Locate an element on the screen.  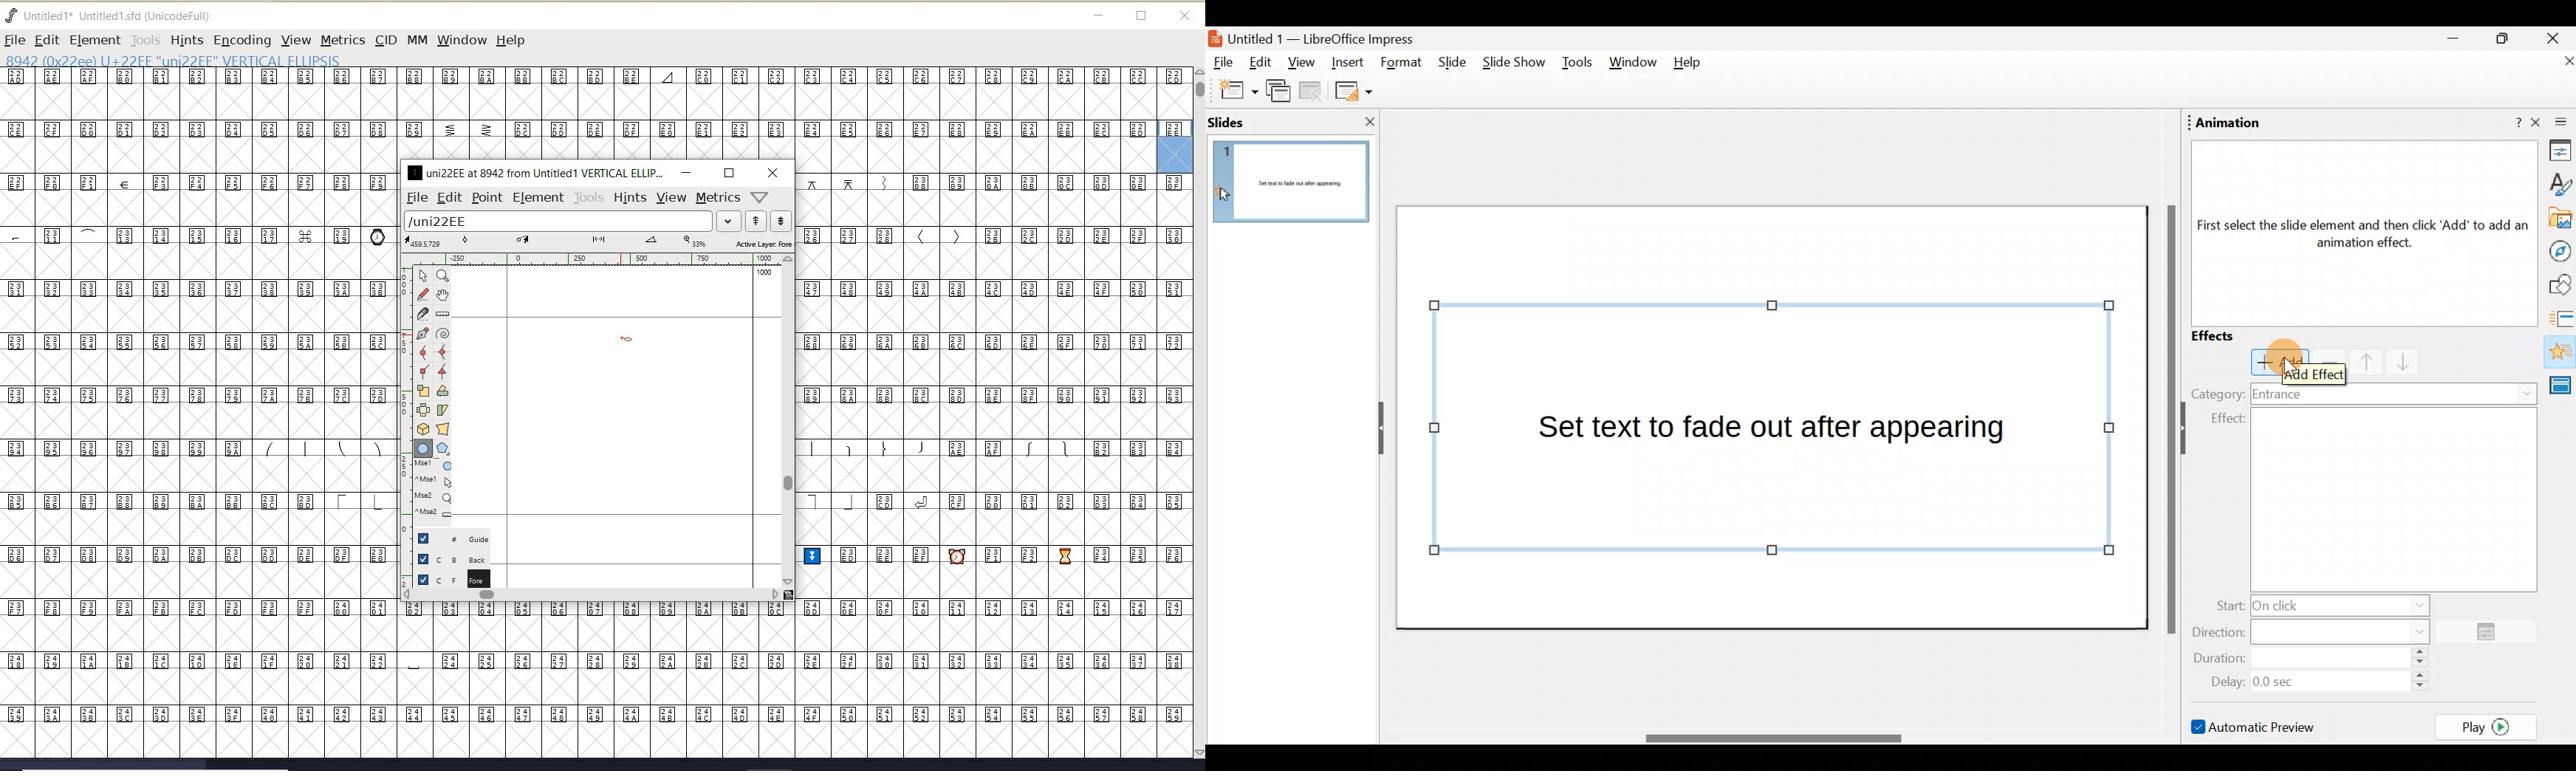
Effect is located at coordinates (2371, 499).